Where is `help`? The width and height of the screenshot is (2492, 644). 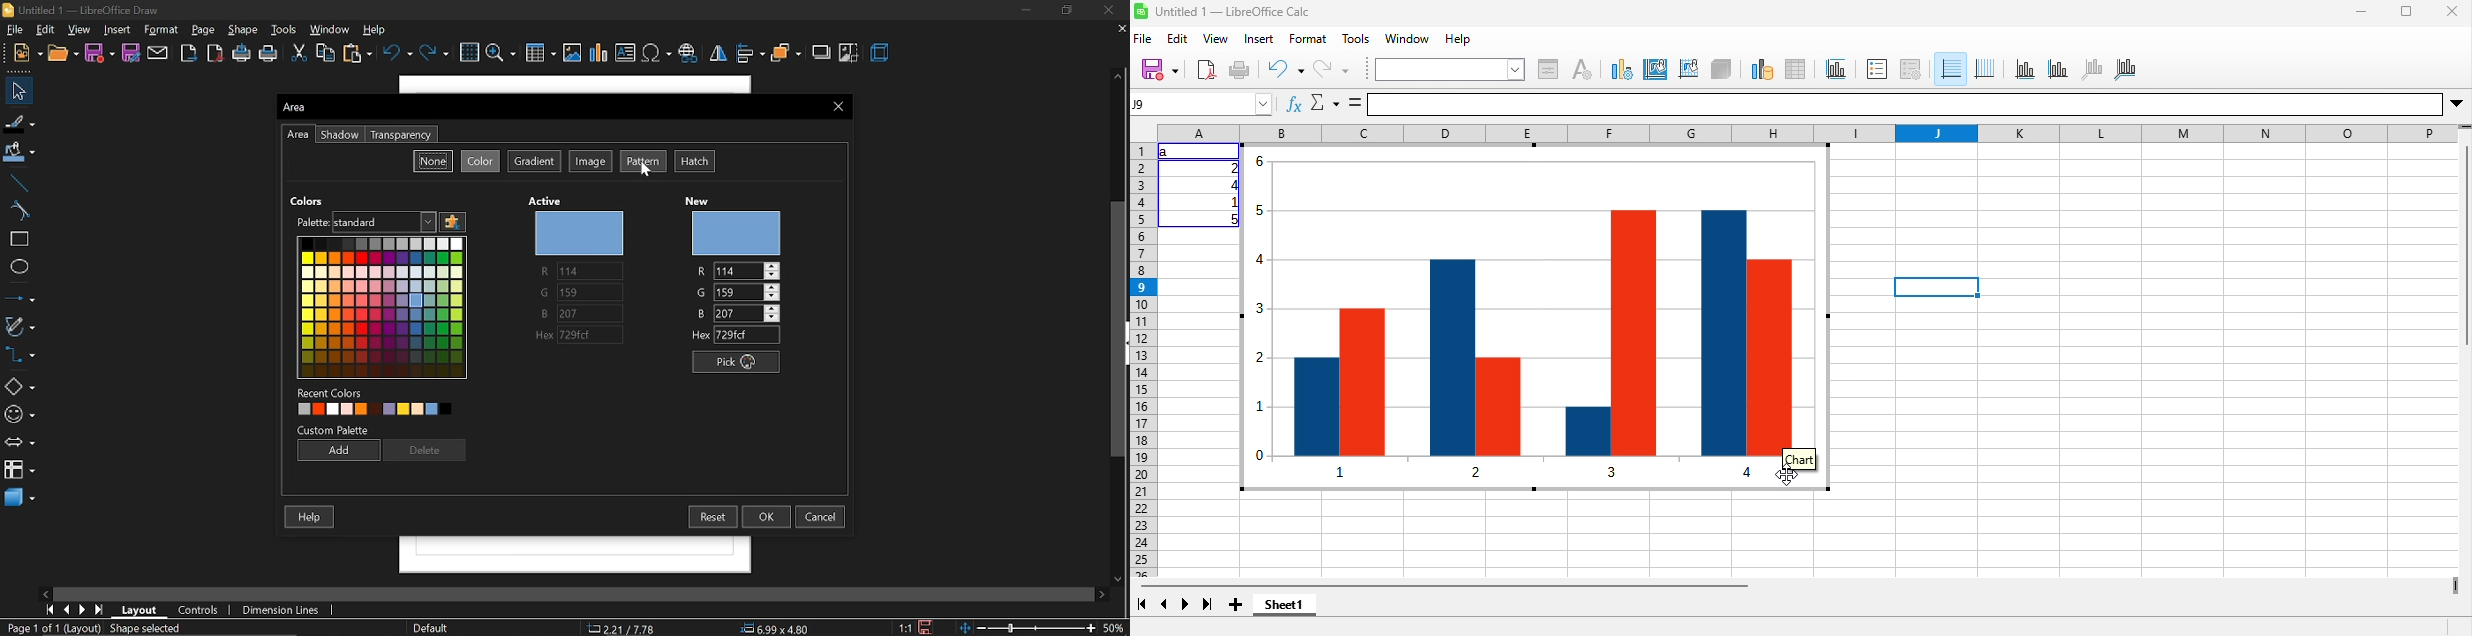 help is located at coordinates (310, 519).